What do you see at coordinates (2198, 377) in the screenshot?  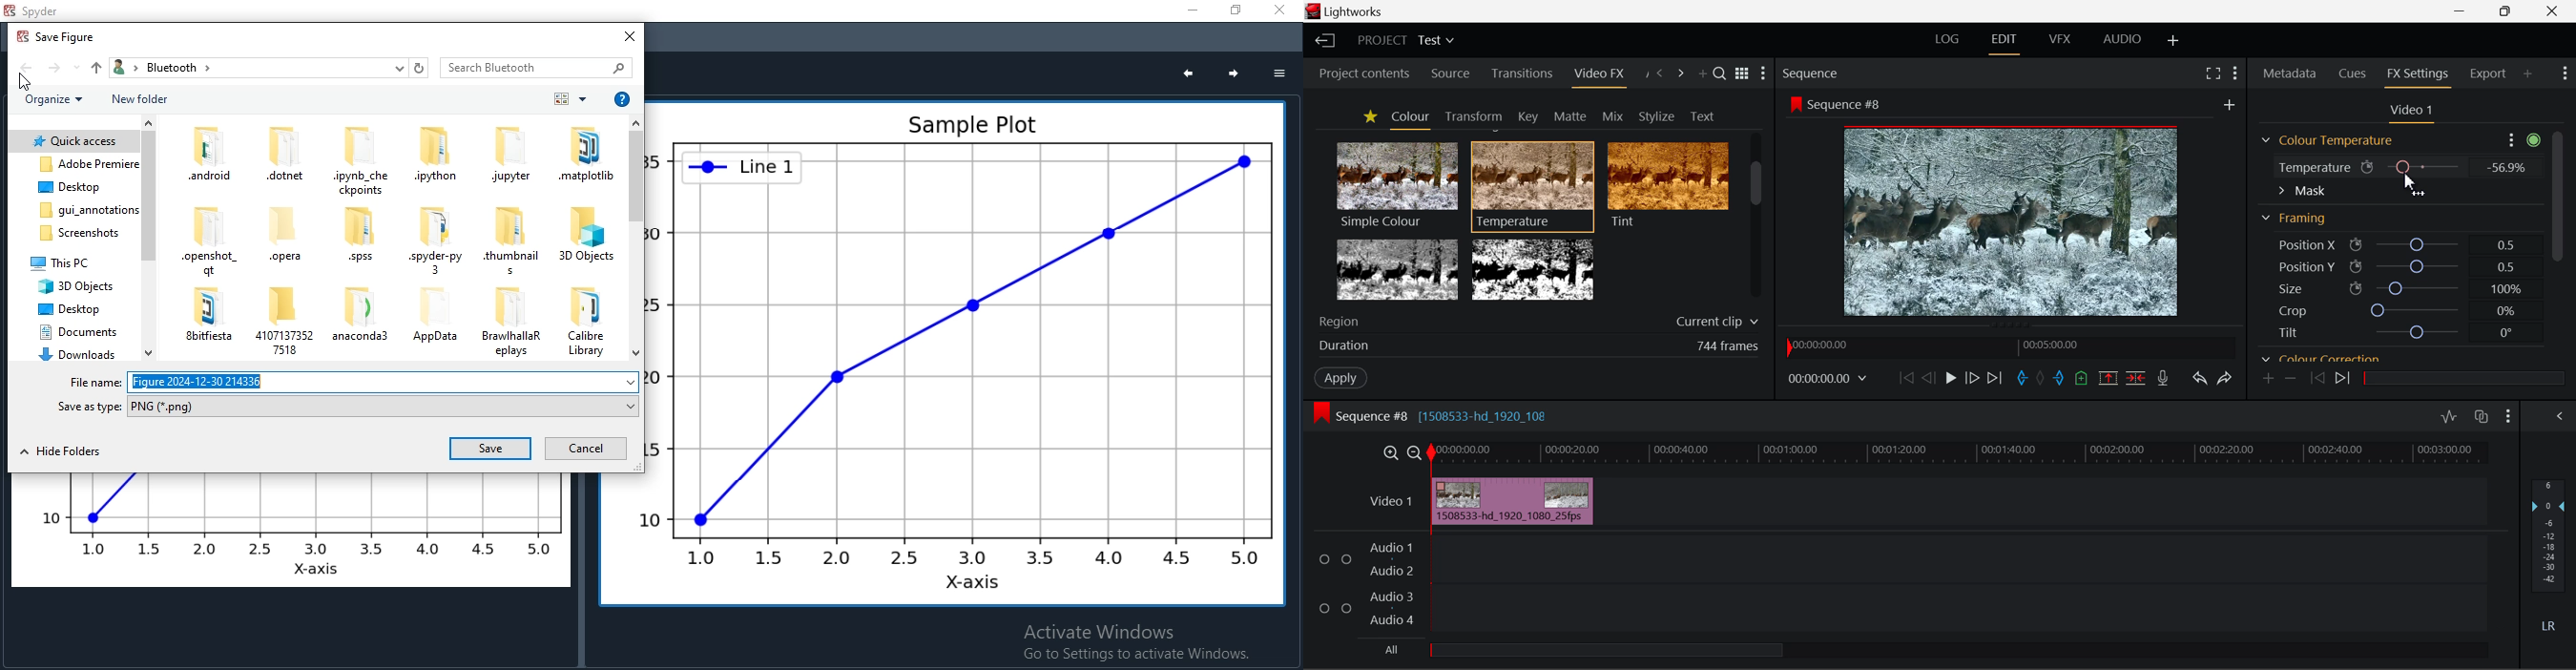 I see `Undo` at bounding box center [2198, 377].